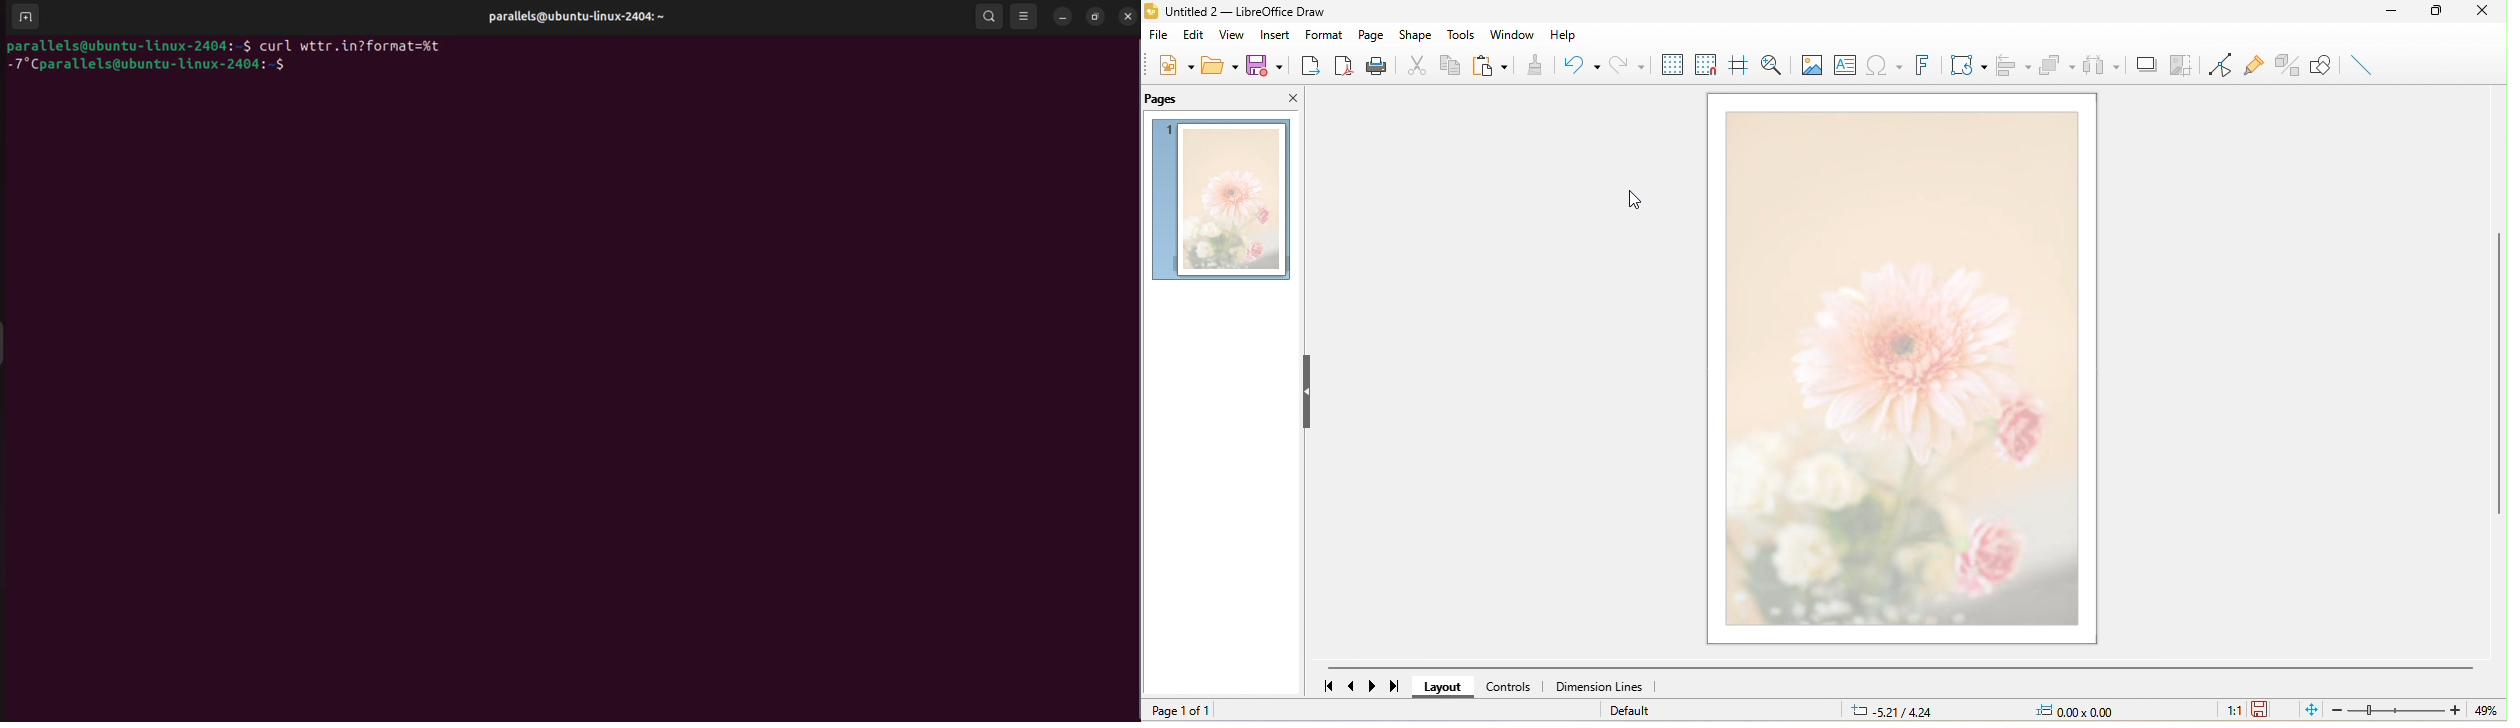  What do you see at coordinates (1354, 684) in the screenshot?
I see `previous page` at bounding box center [1354, 684].